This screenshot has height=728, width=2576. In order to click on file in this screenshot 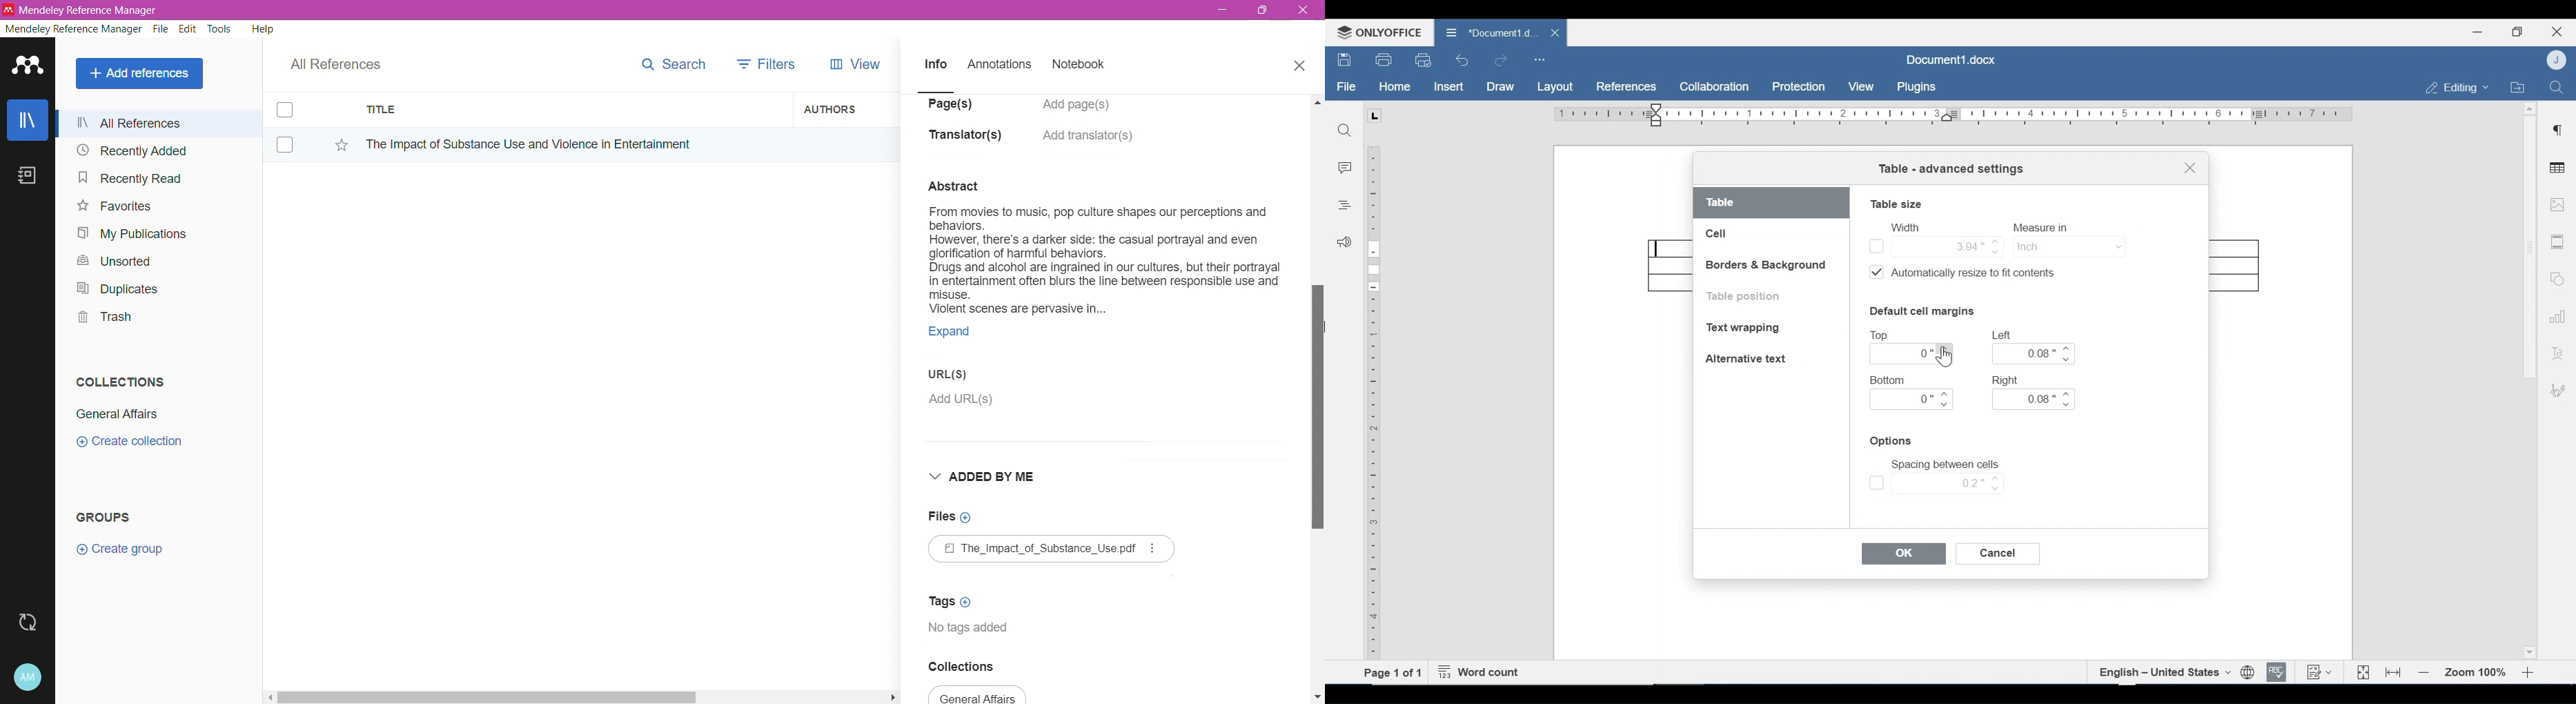, I will do `click(1048, 550)`.